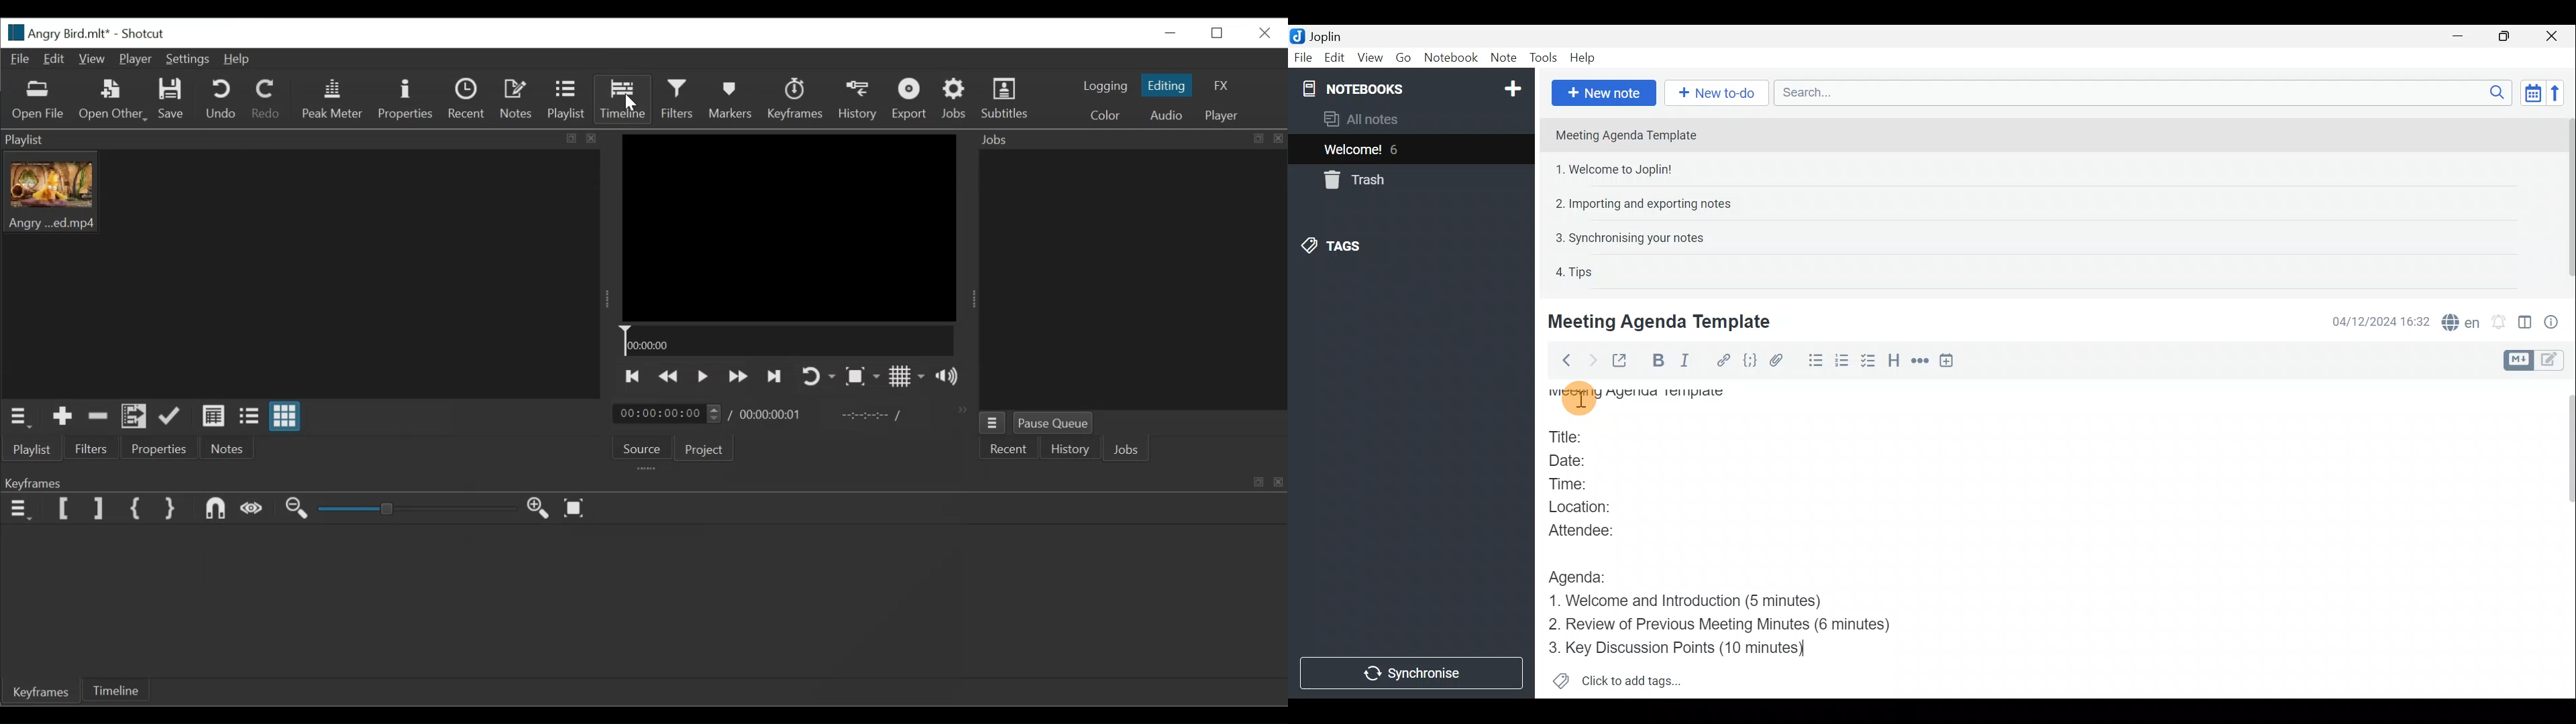 The height and width of the screenshot is (728, 2576). Describe the element at coordinates (1741, 626) in the screenshot. I see `Review of Previous Meeting Minutes (6 minutes)` at that location.